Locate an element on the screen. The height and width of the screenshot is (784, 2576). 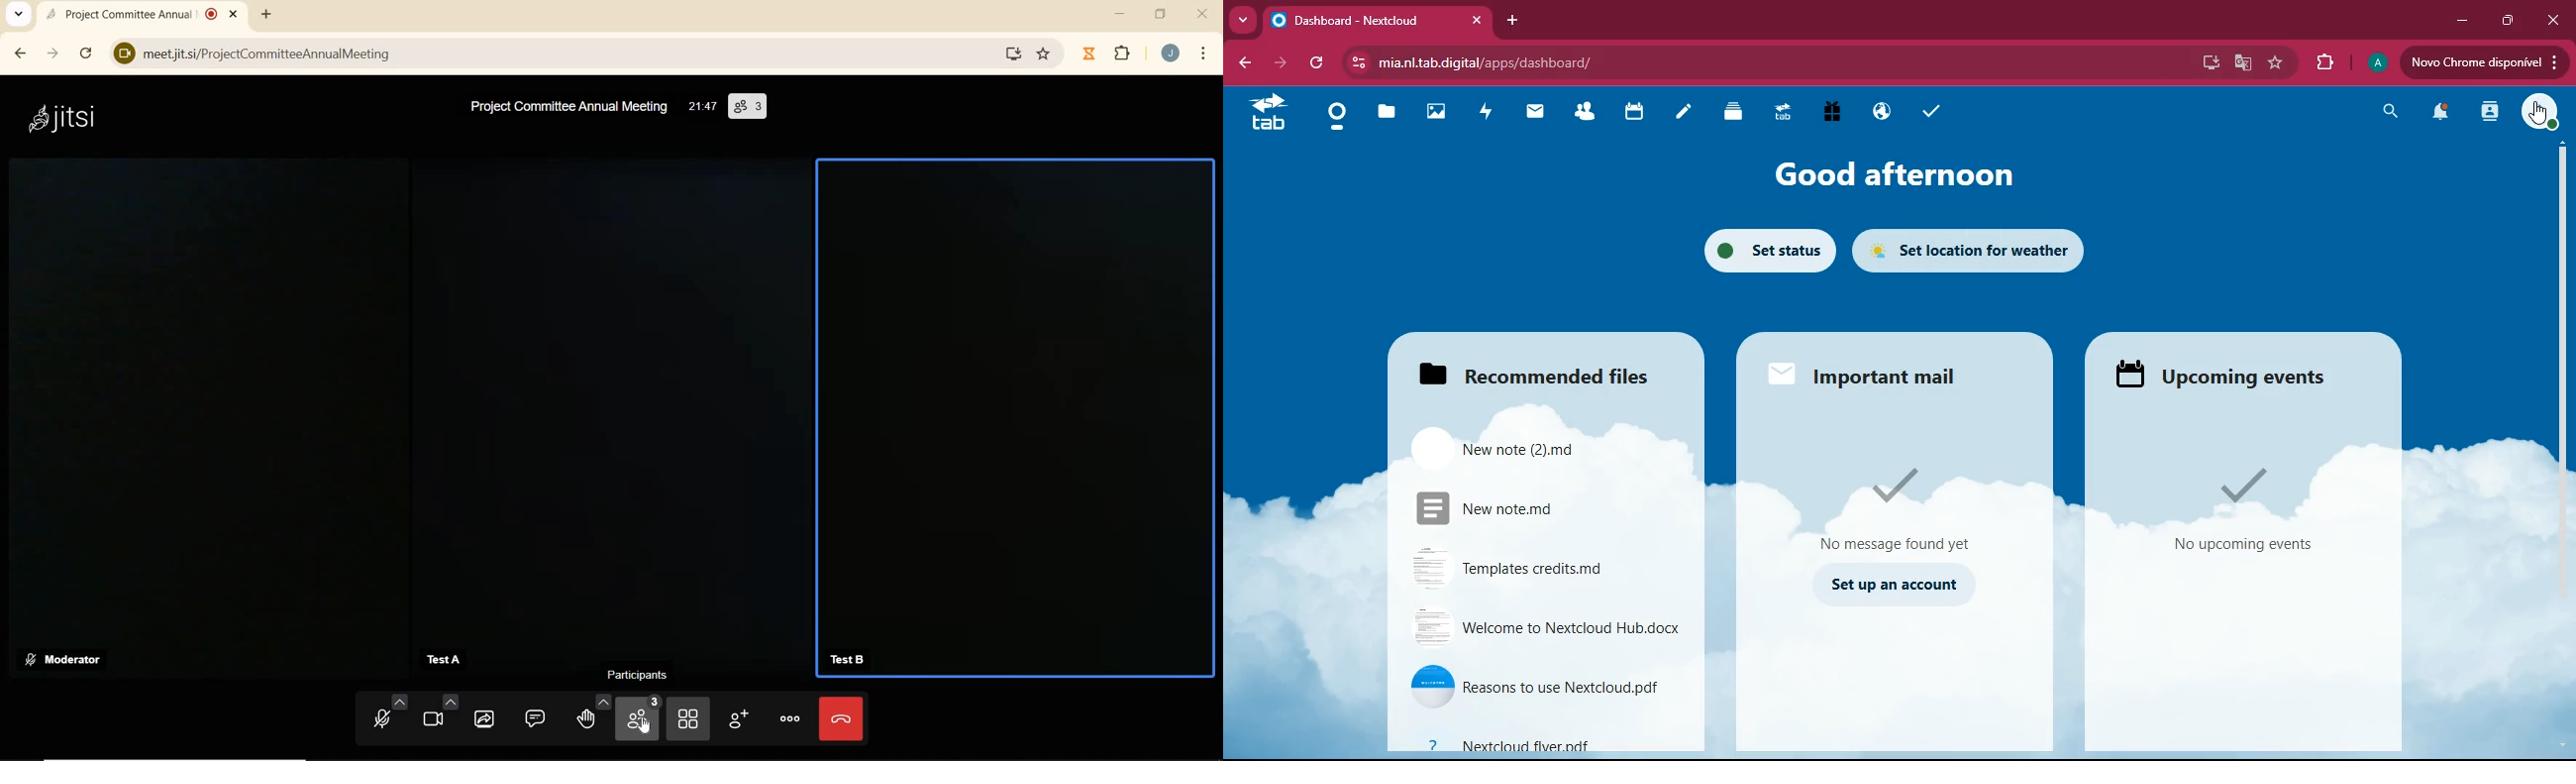
ACCOUNT is located at coordinates (1172, 54).